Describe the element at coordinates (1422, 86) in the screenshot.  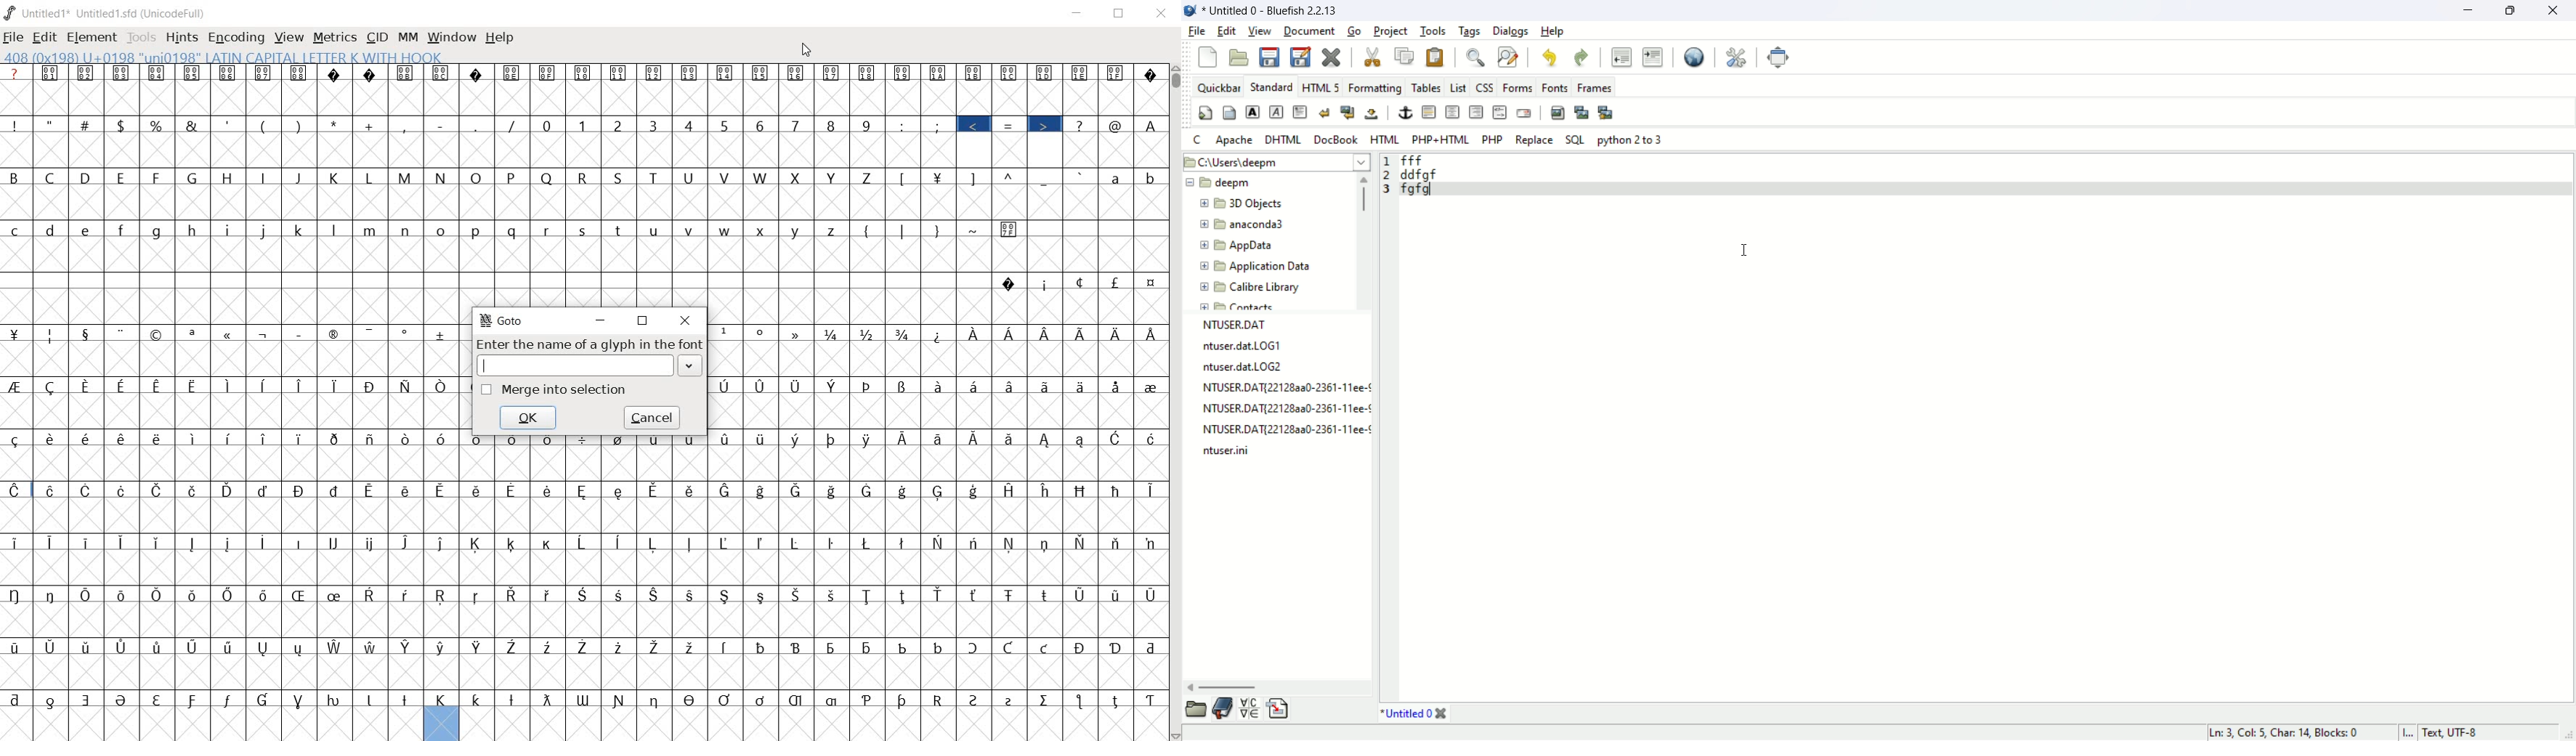
I see `tables` at that location.